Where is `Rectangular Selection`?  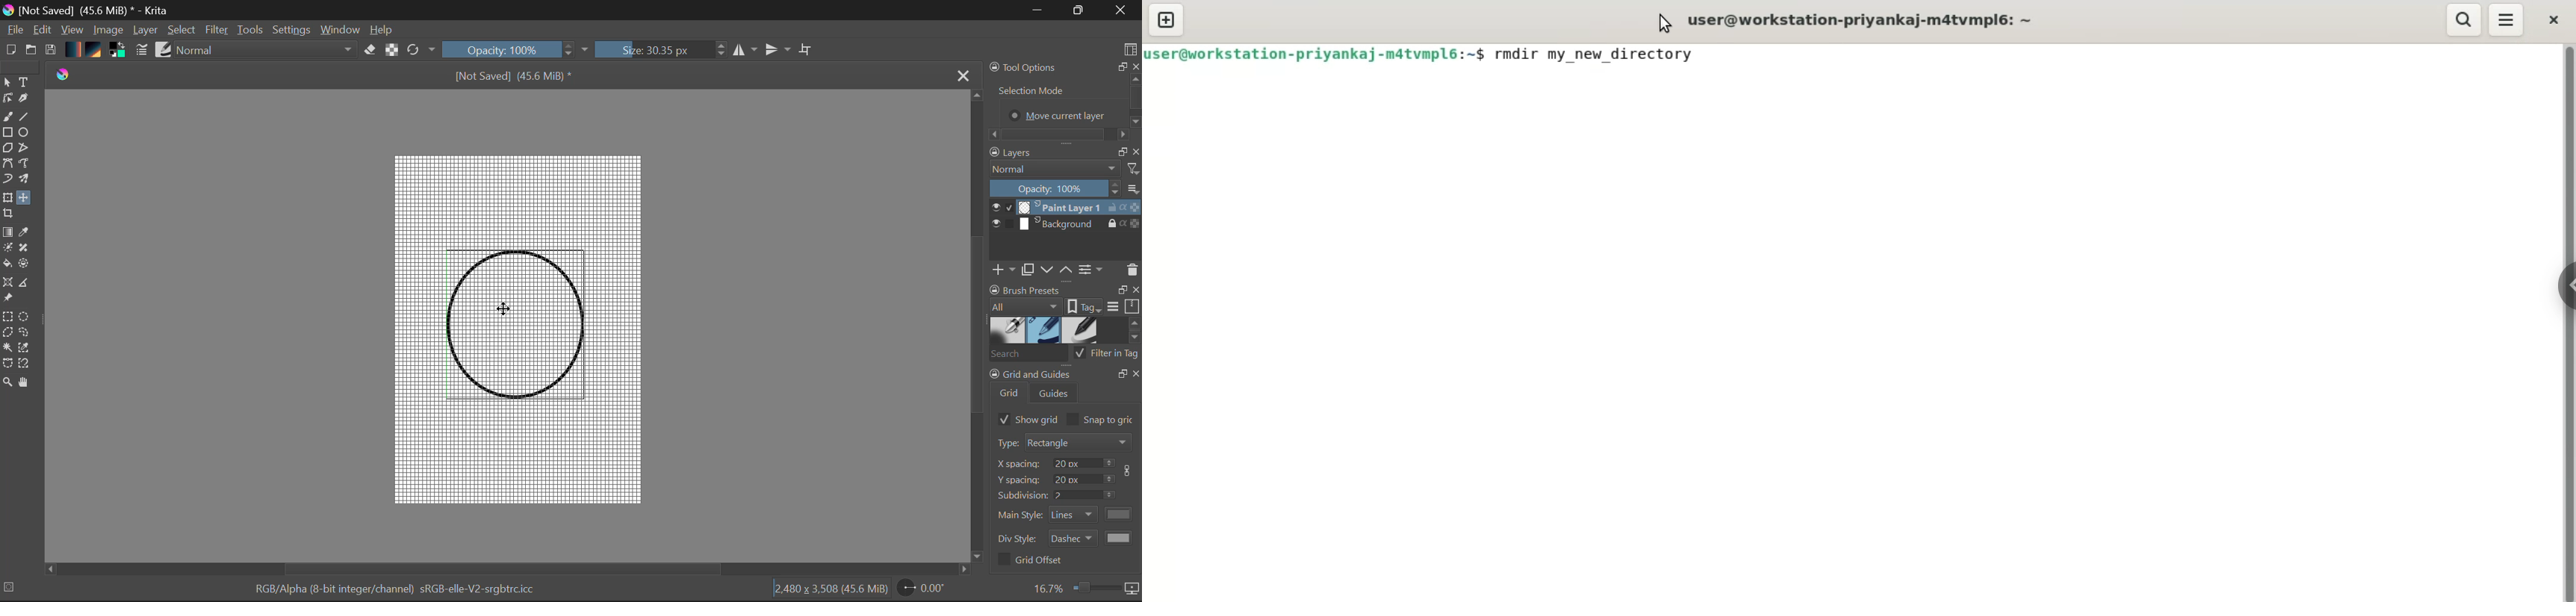
Rectangular Selection is located at coordinates (8, 316).